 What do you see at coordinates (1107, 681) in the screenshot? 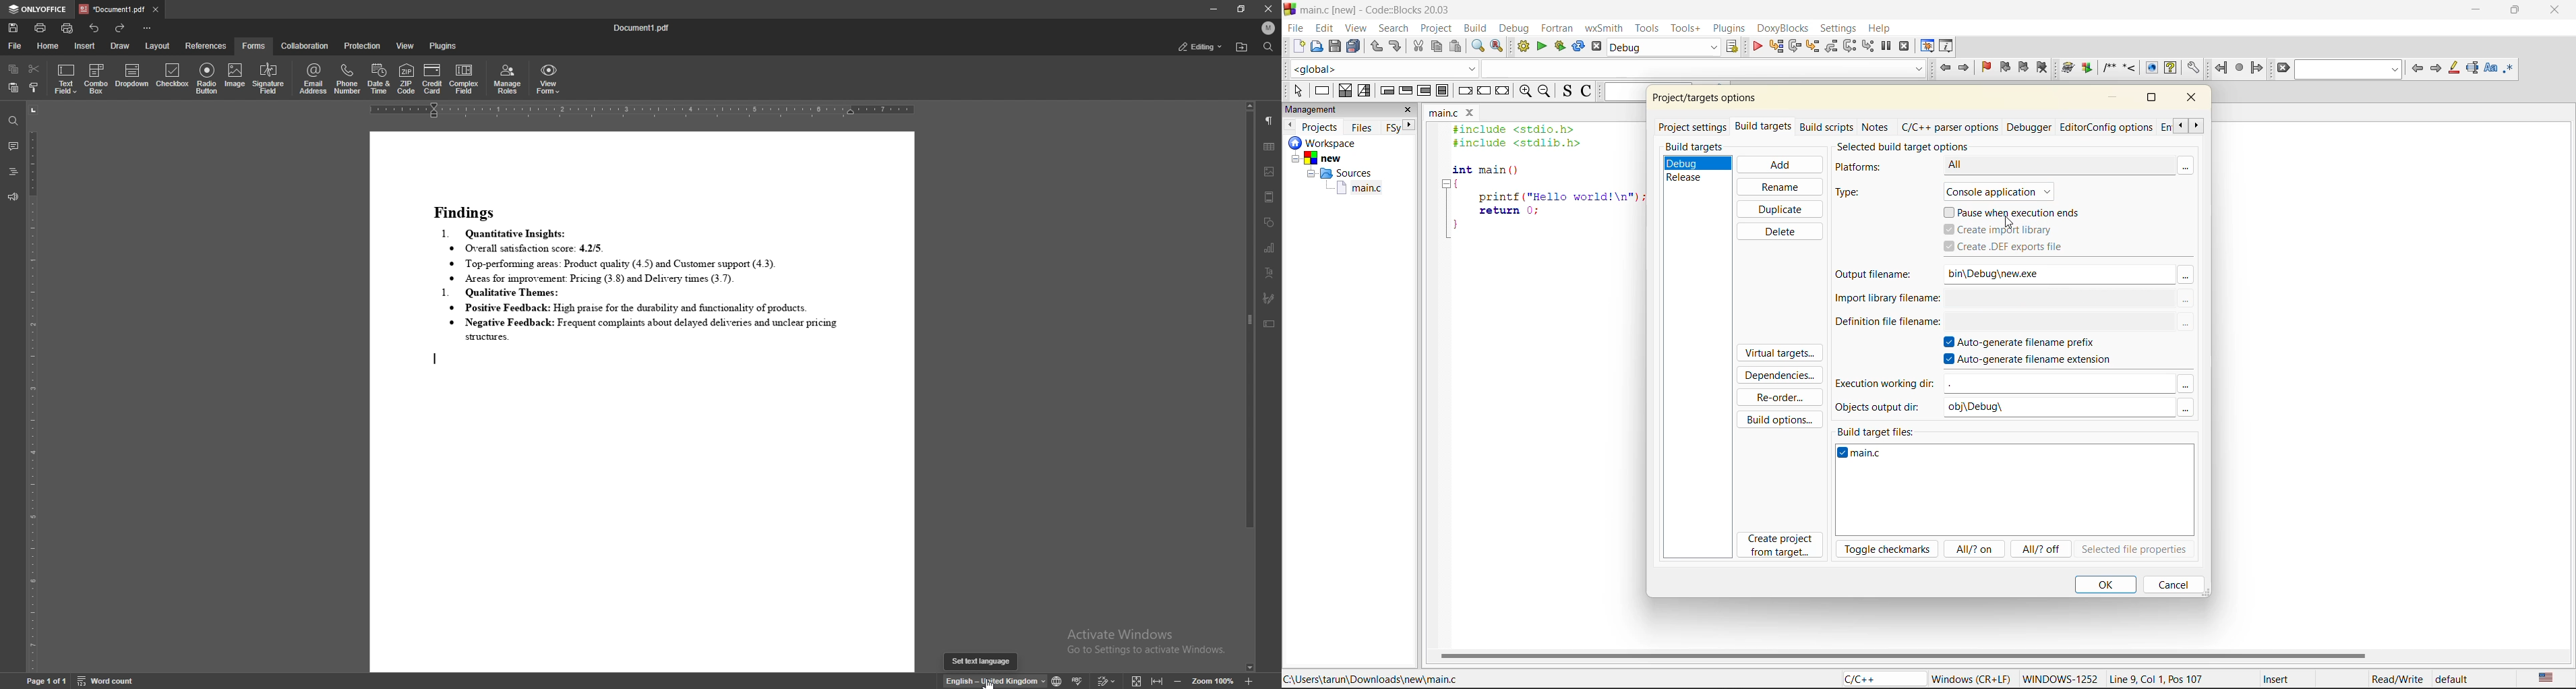
I see `track change` at bounding box center [1107, 681].